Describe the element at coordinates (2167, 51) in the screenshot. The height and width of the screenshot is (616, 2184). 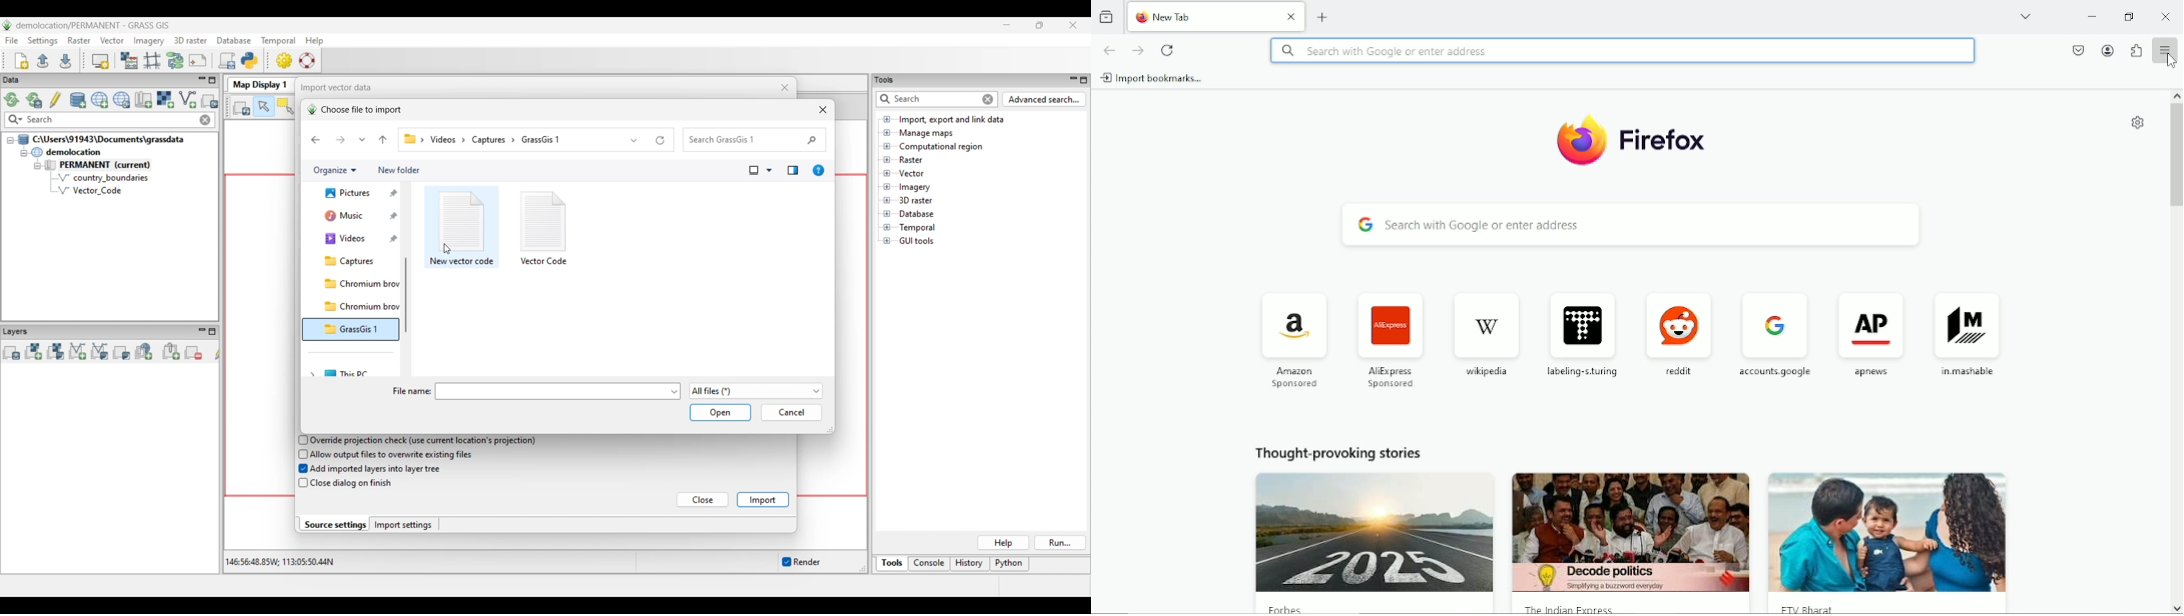
I see `open application menu` at that location.